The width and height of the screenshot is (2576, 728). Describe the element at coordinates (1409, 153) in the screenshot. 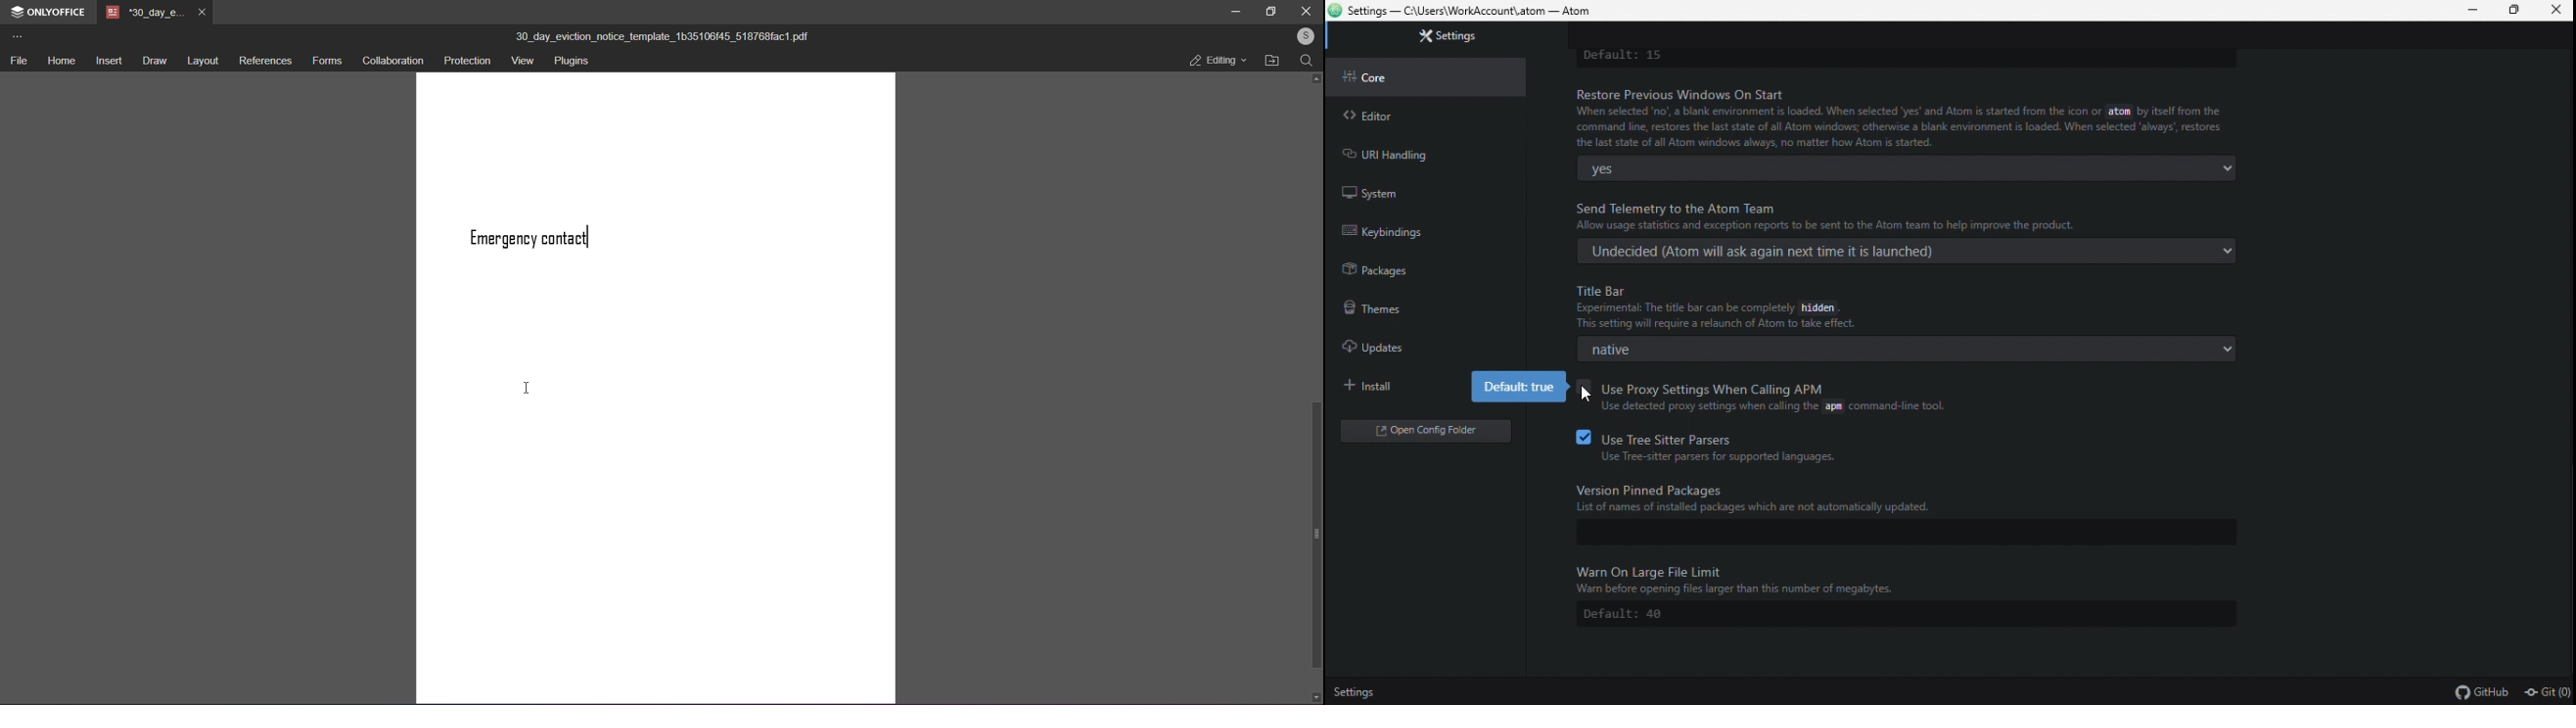

I see `URL handling` at that location.